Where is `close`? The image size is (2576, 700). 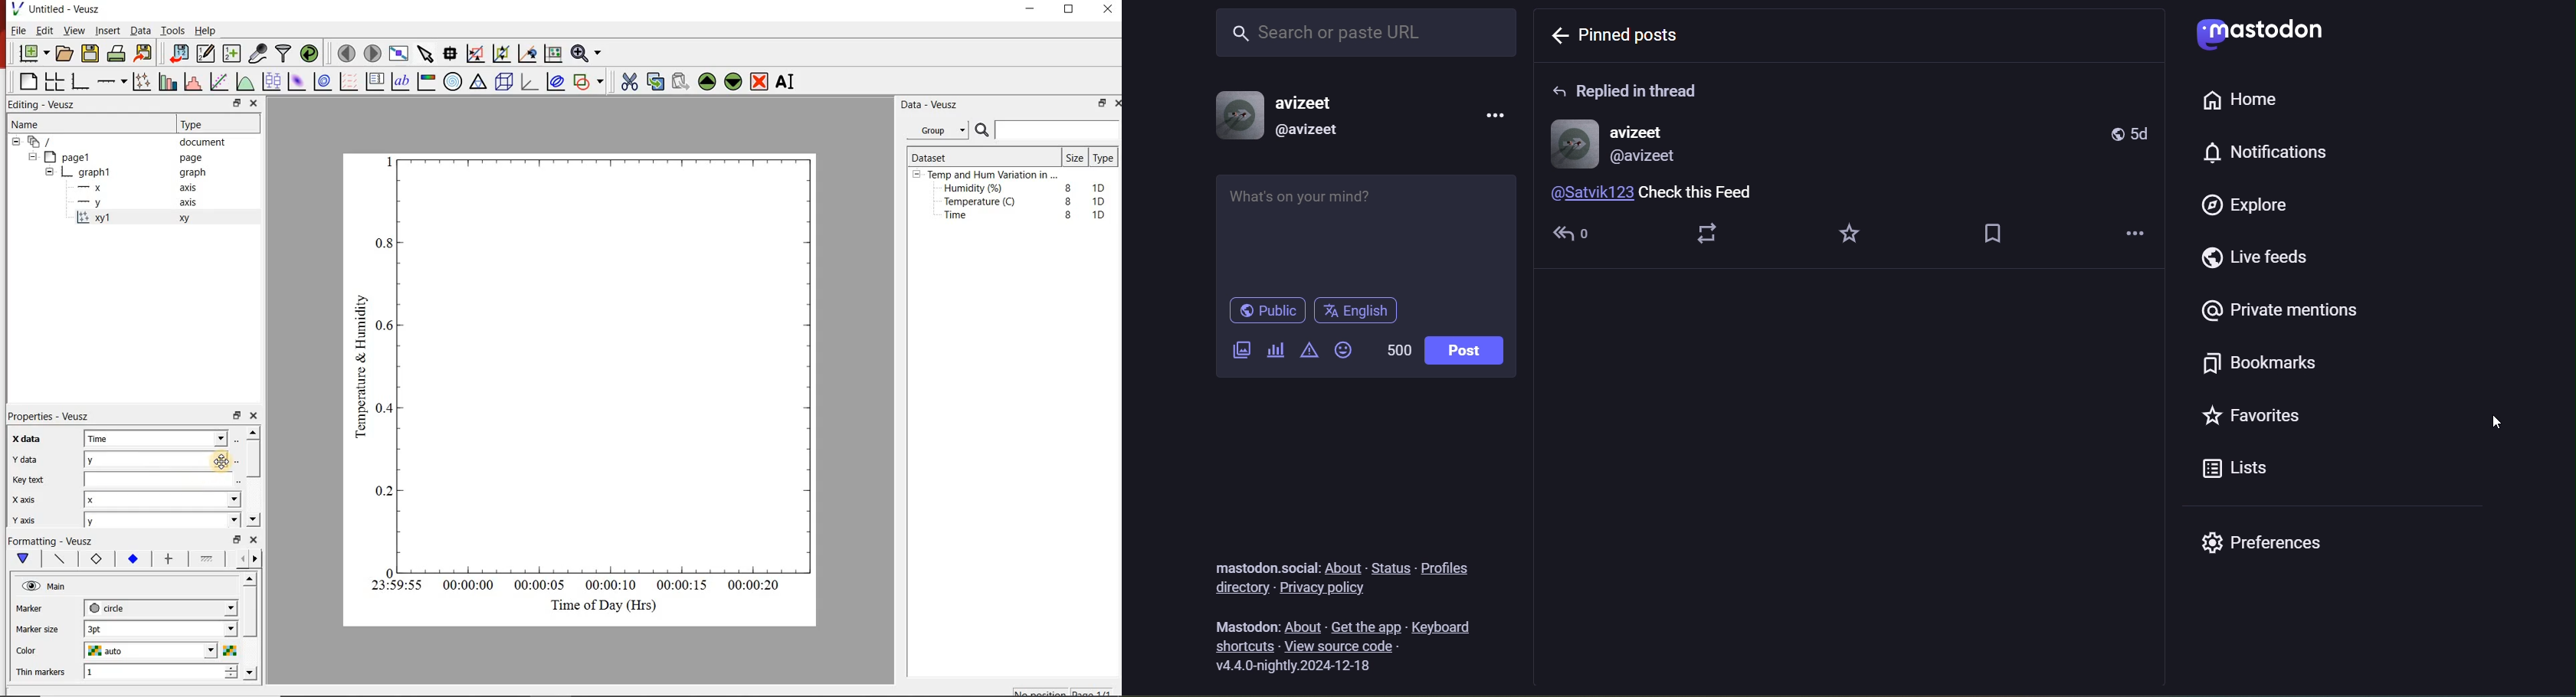
close is located at coordinates (255, 541).